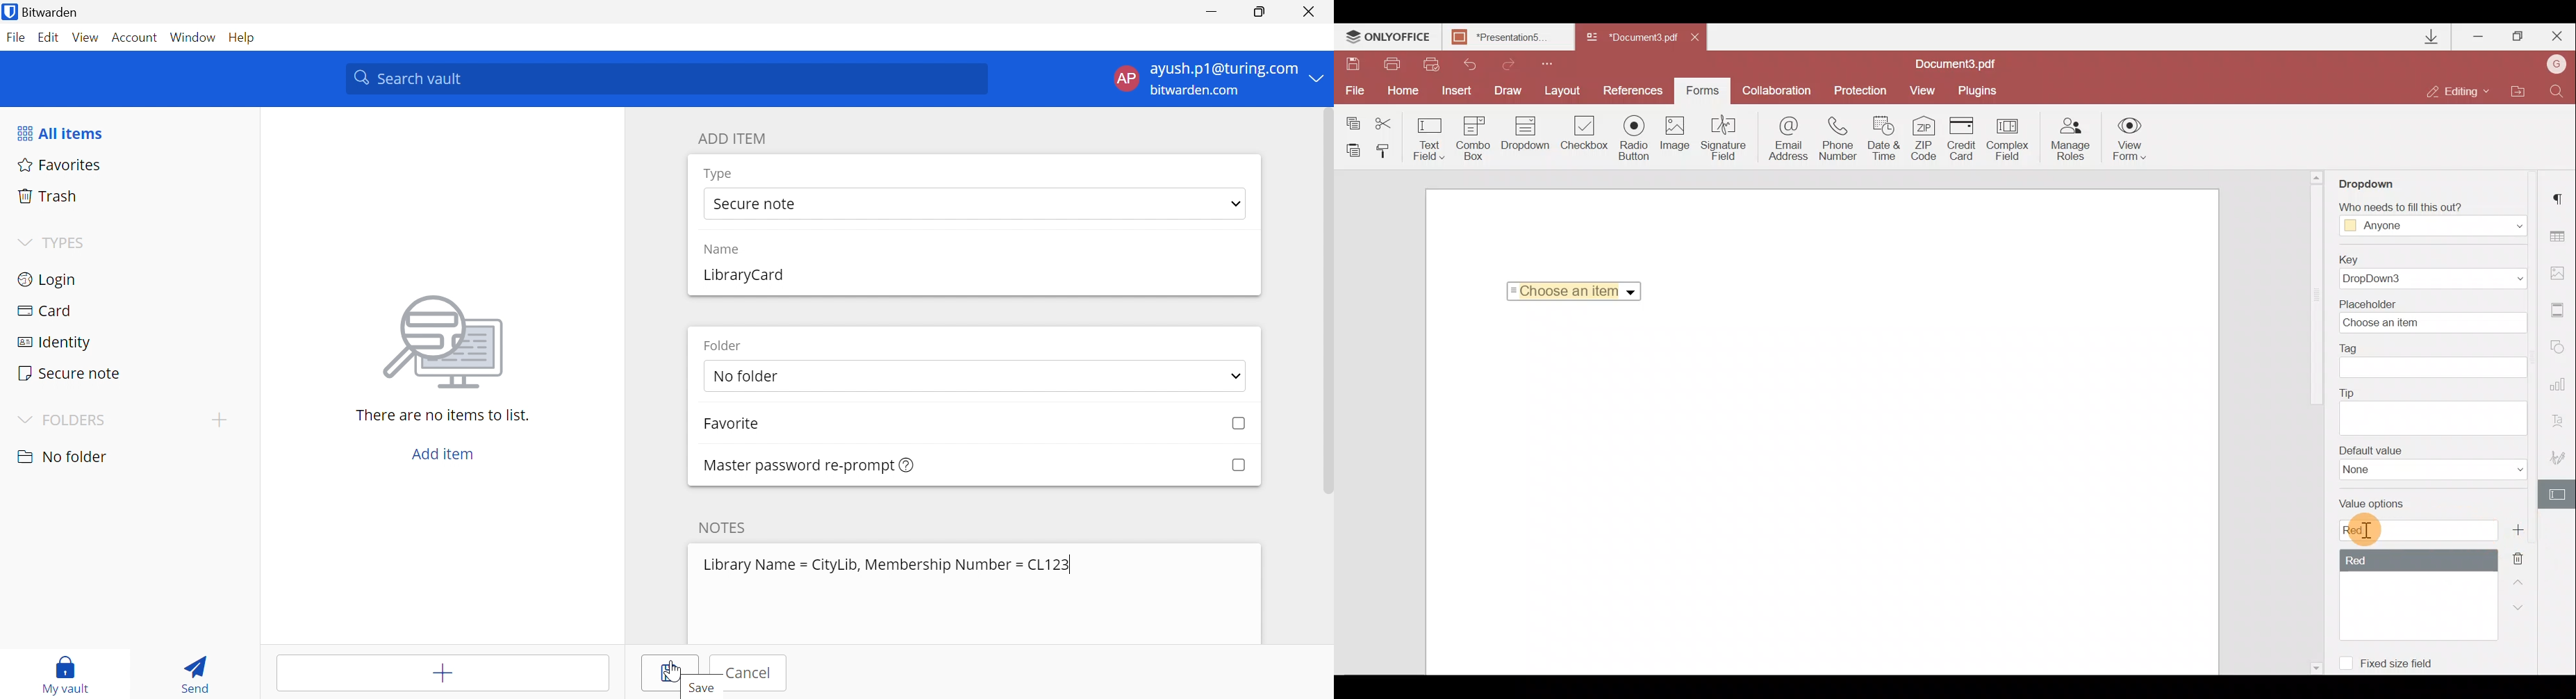  Describe the element at coordinates (64, 420) in the screenshot. I see `FOLDERS` at that location.